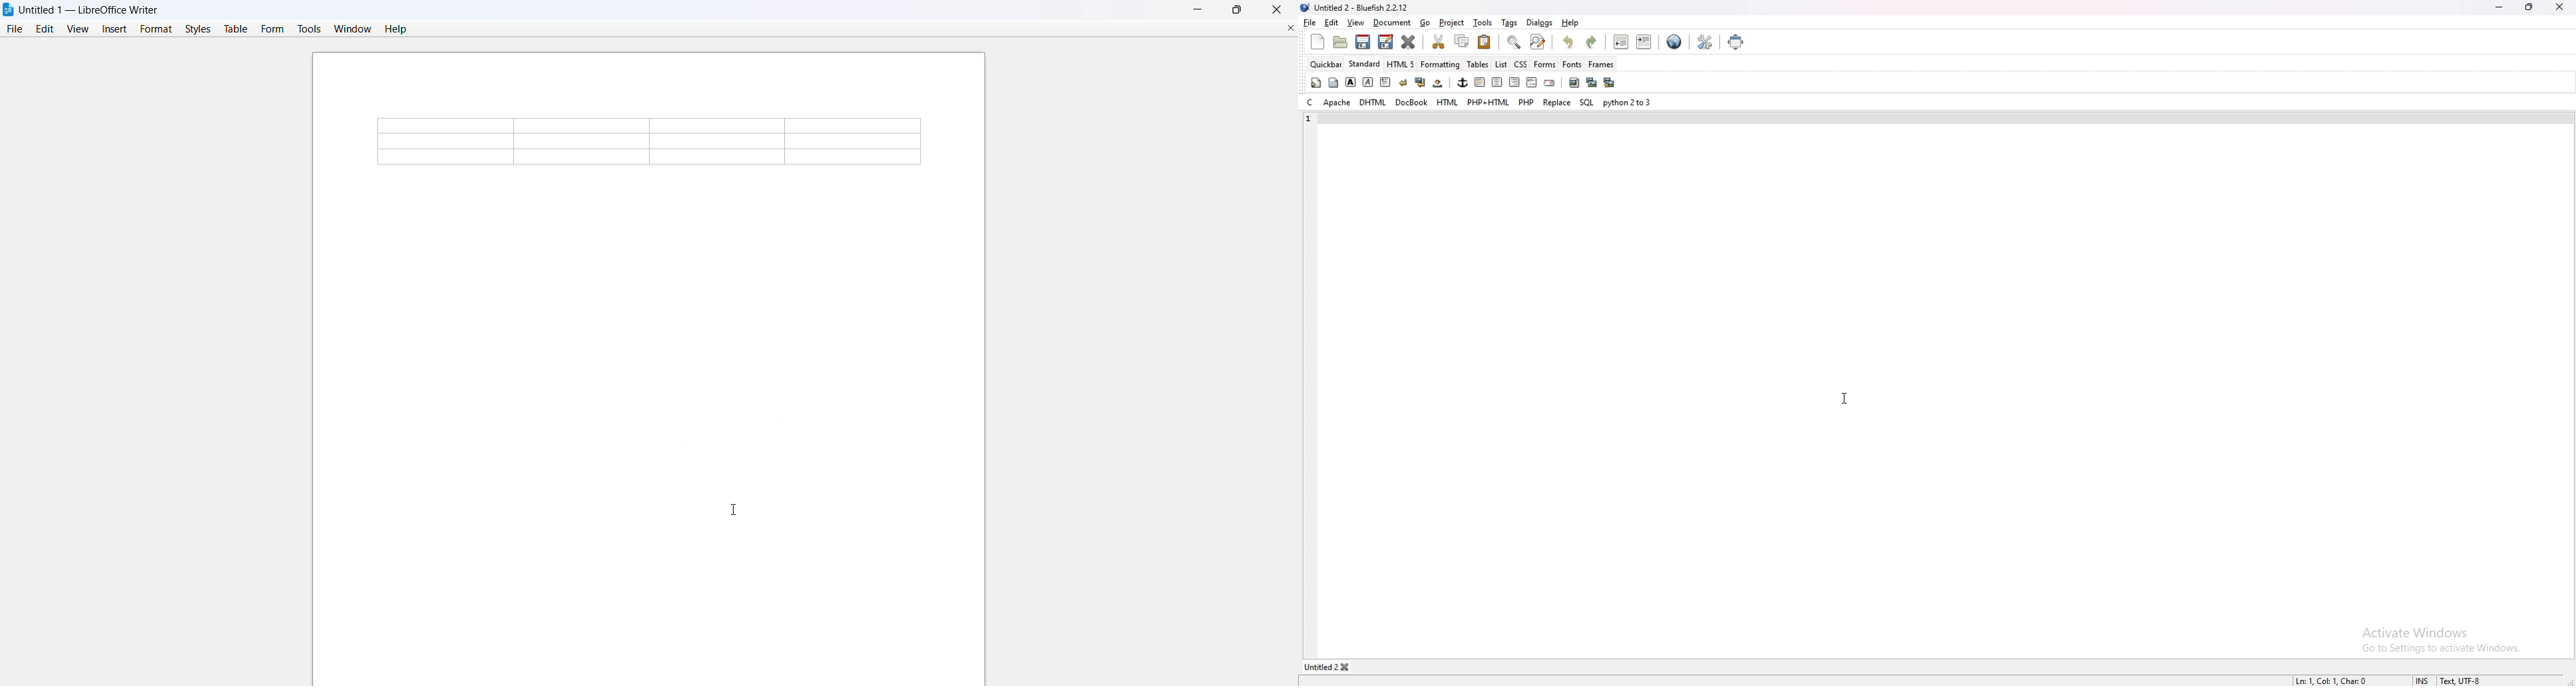 The image size is (2576, 700). Describe the element at coordinates (1439, 41) in the screenshot. I see `cut` at that location.